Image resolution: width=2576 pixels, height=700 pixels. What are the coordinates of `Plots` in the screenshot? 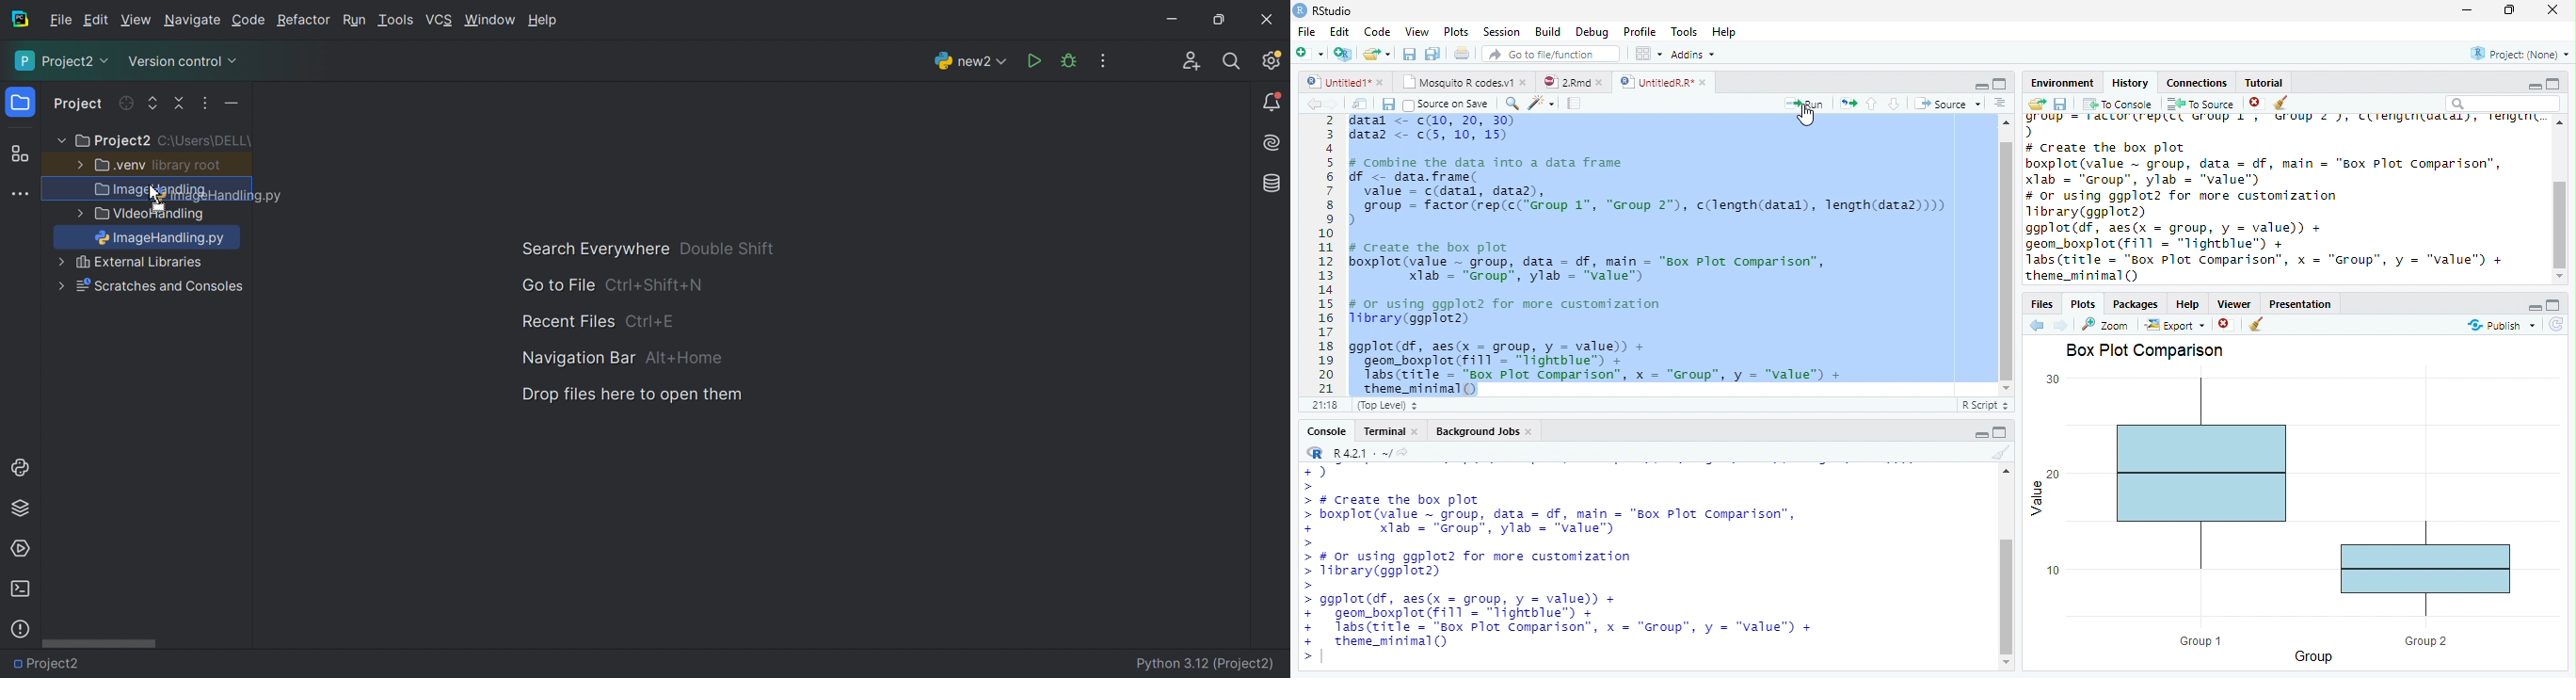 It's located at (1454, 31).